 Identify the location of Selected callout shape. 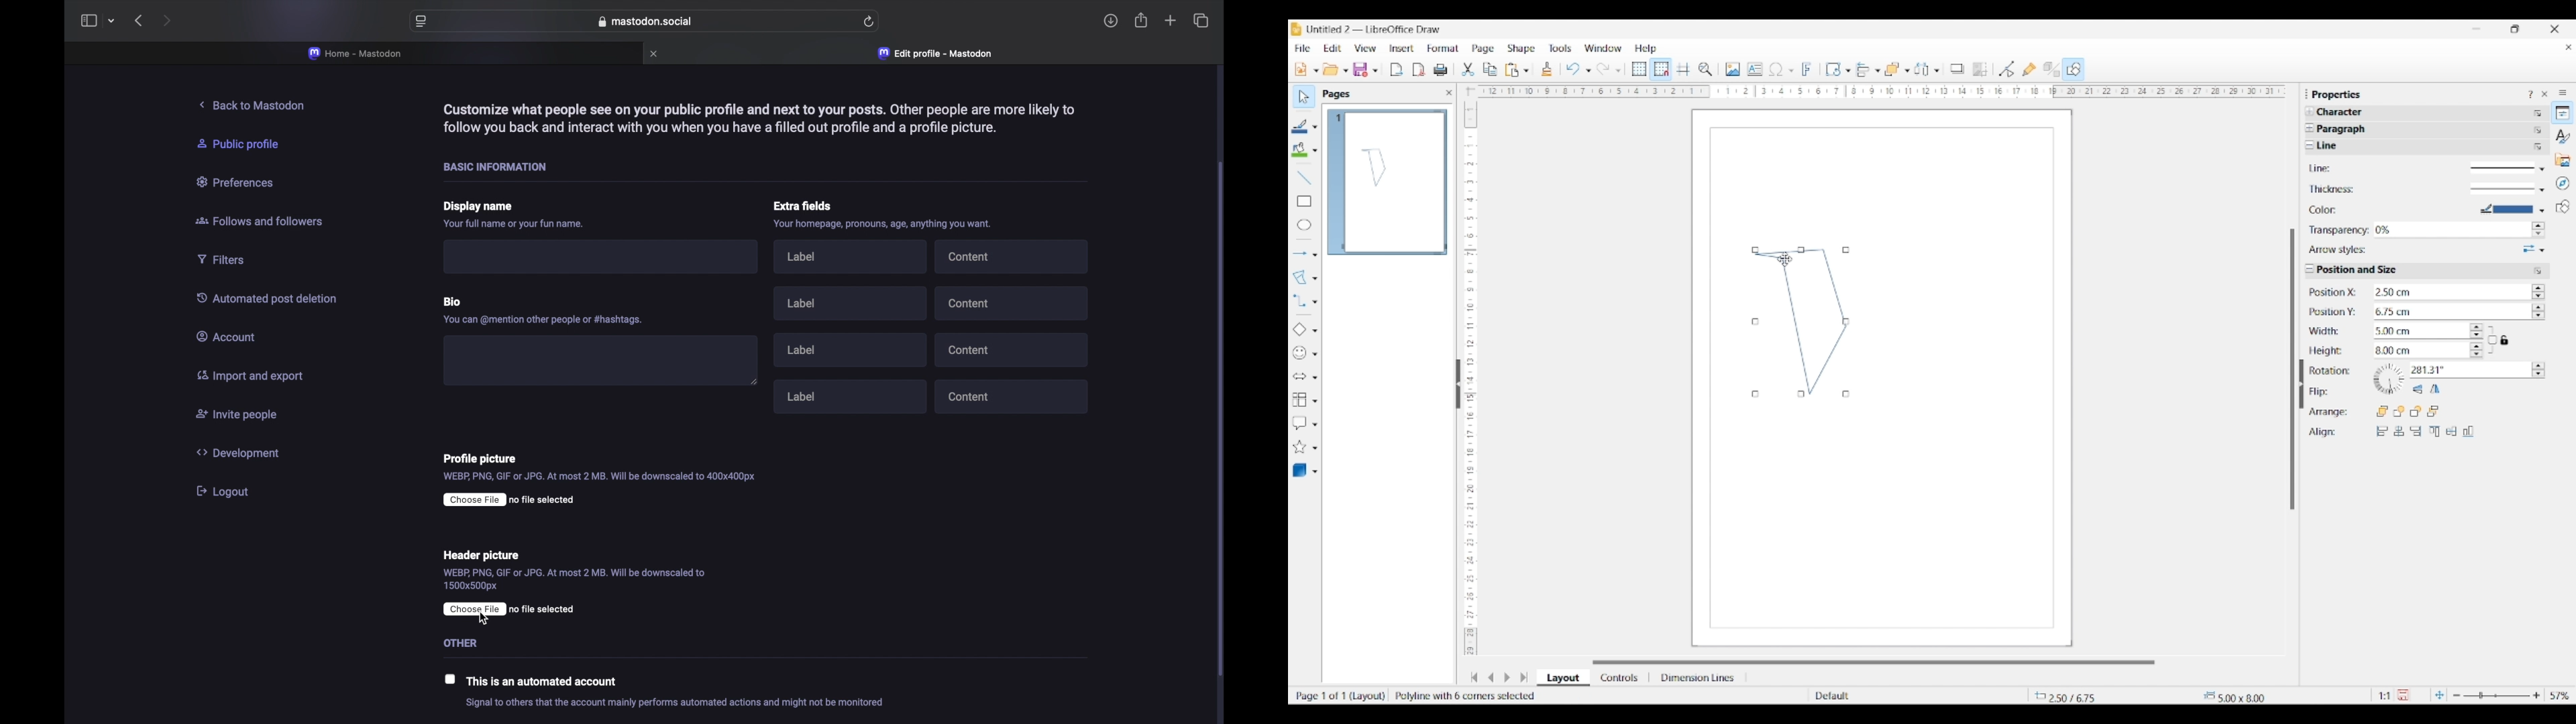
(1299, 423).